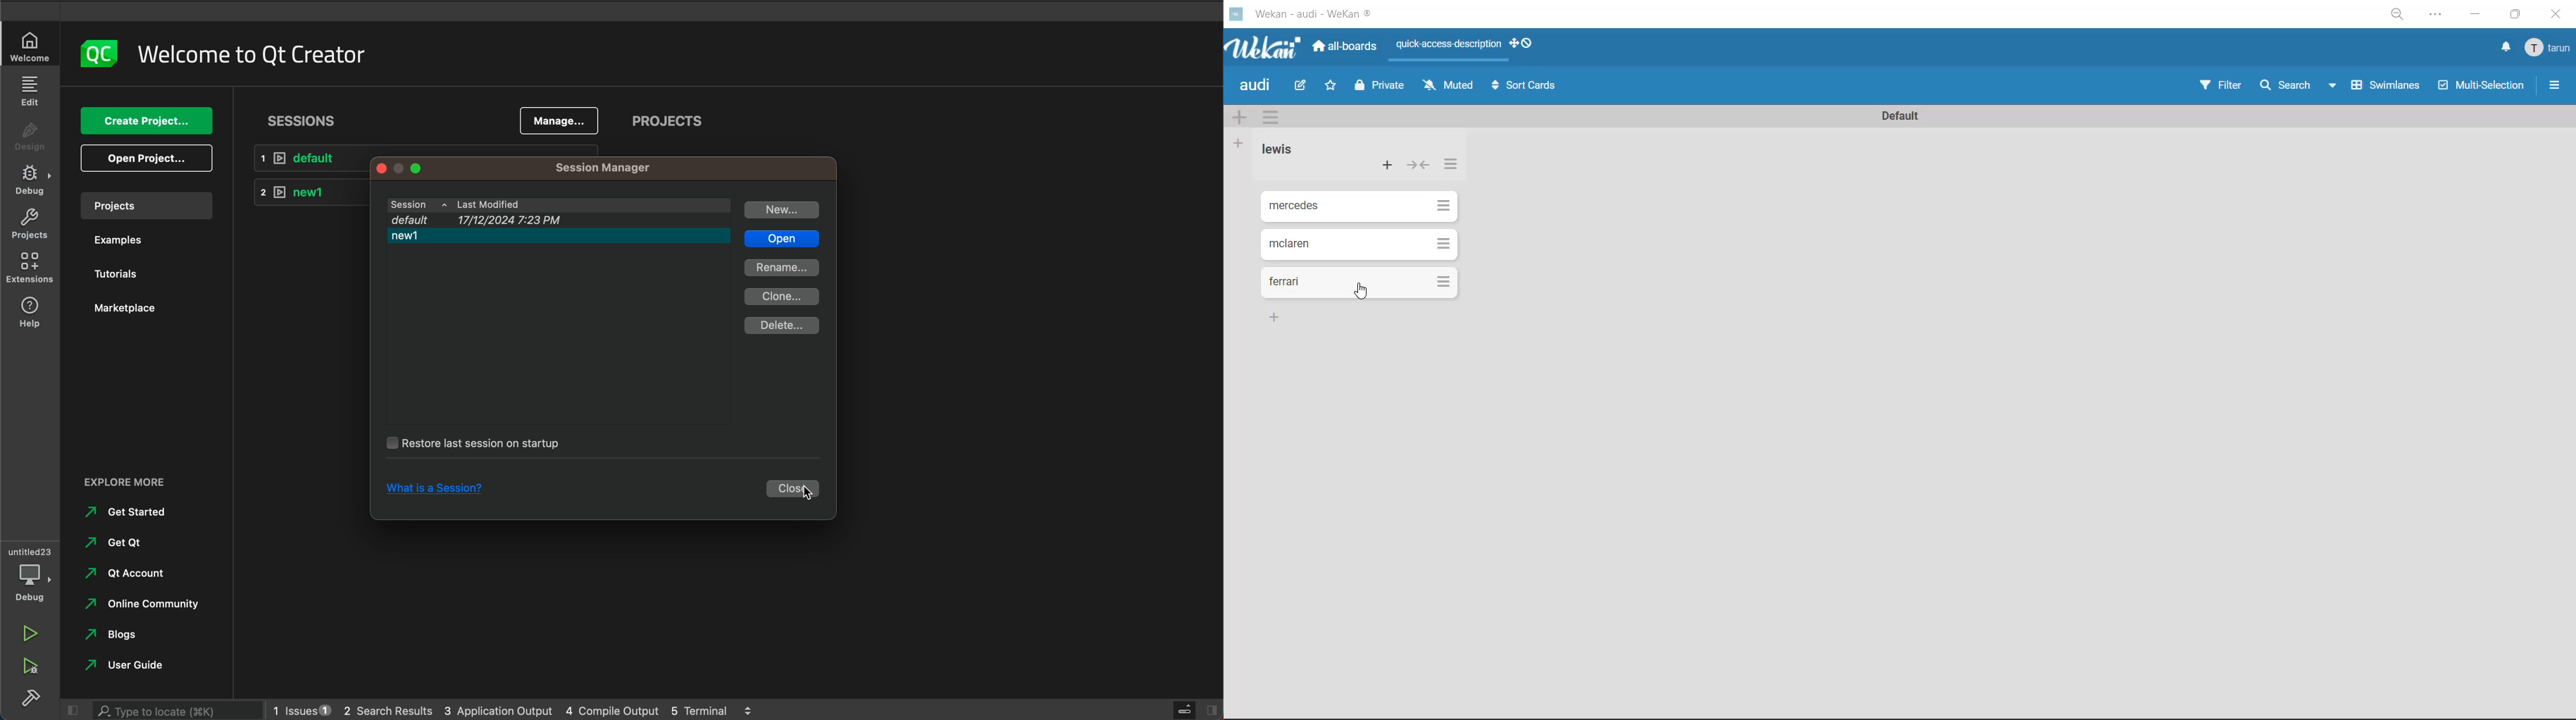  I want to click on application output, so click(499, 709).